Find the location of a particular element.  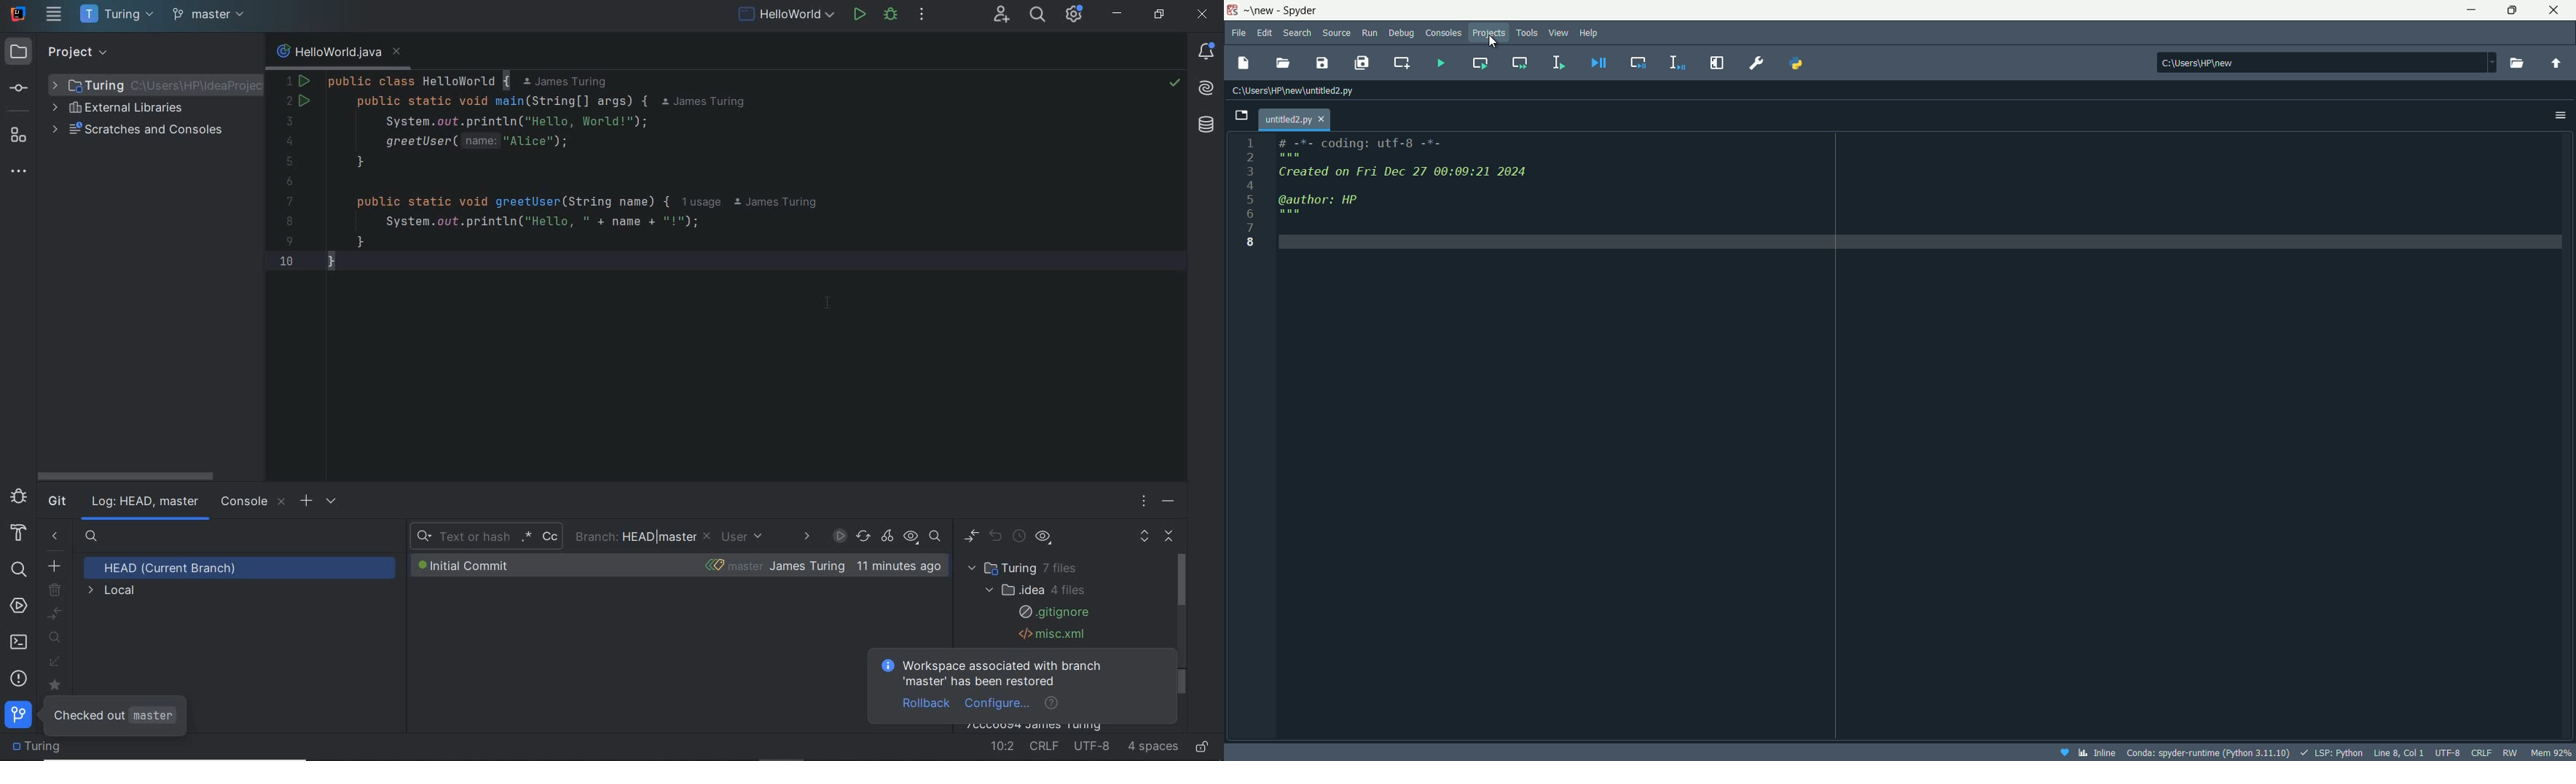

Search is located at coordinates (1299, 33).